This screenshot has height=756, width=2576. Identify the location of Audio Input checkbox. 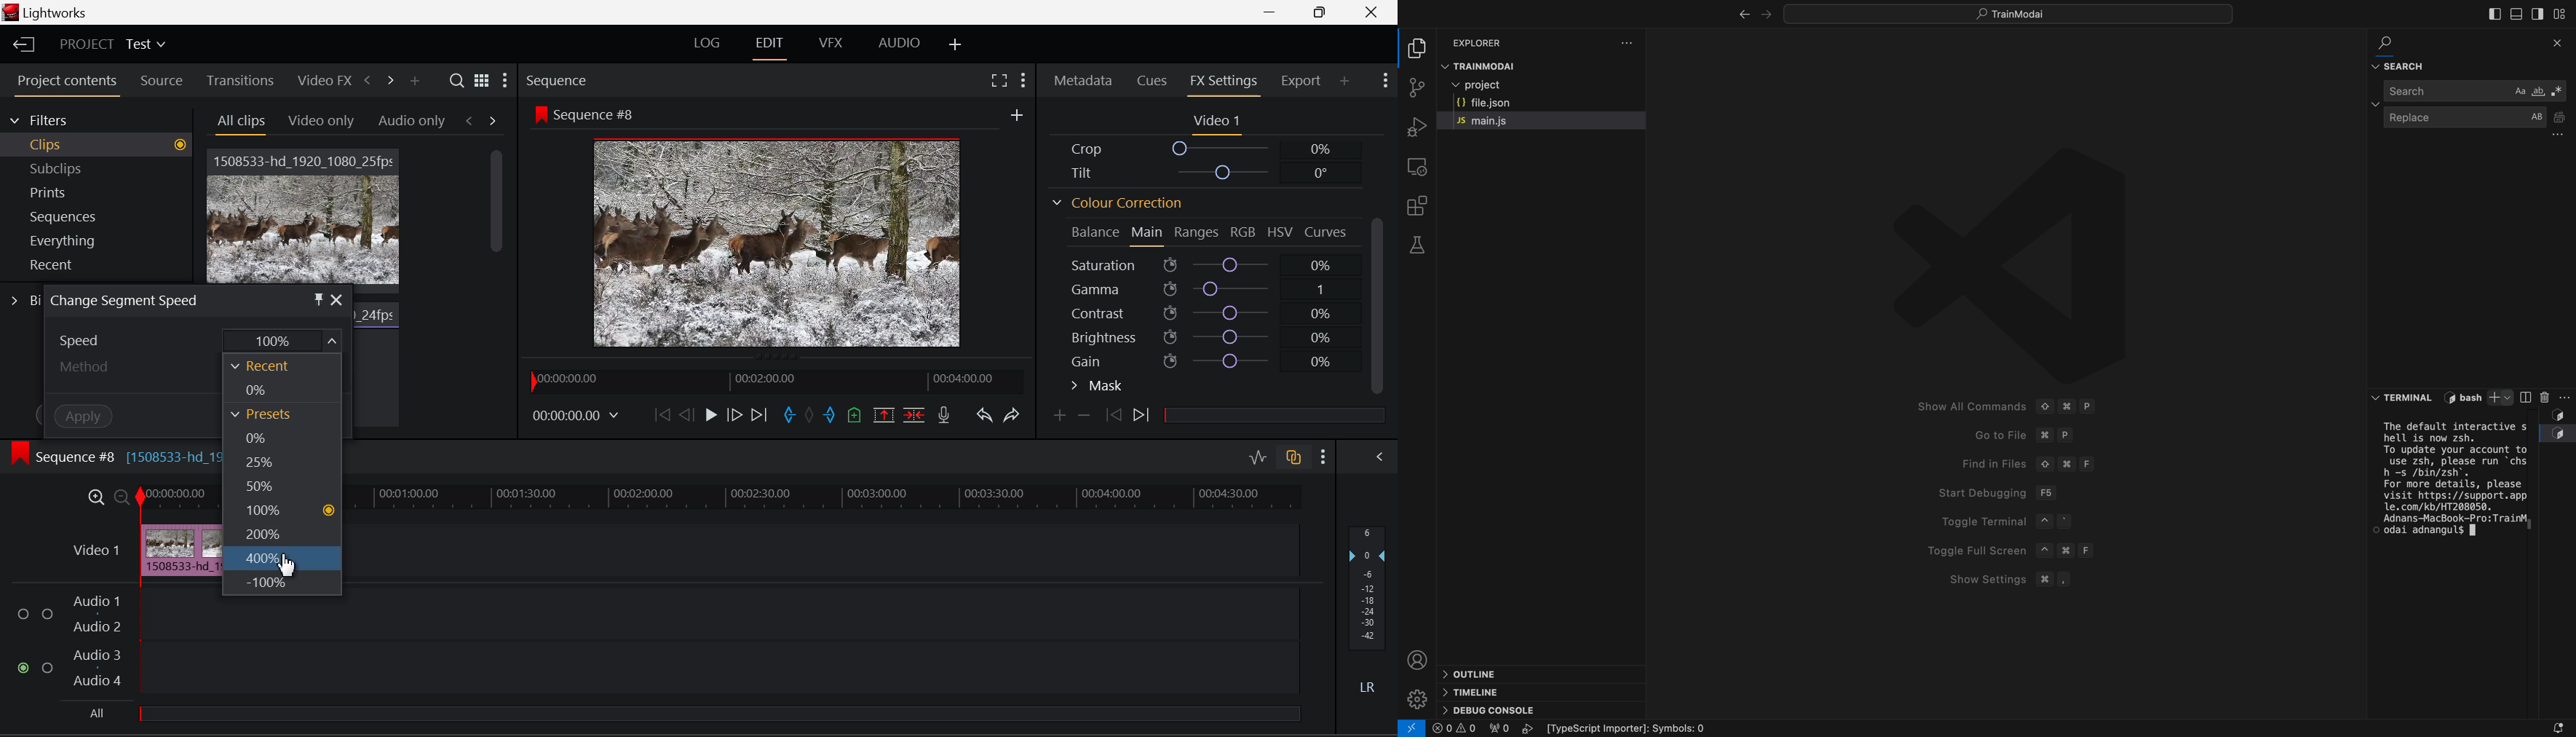
(23, 668).